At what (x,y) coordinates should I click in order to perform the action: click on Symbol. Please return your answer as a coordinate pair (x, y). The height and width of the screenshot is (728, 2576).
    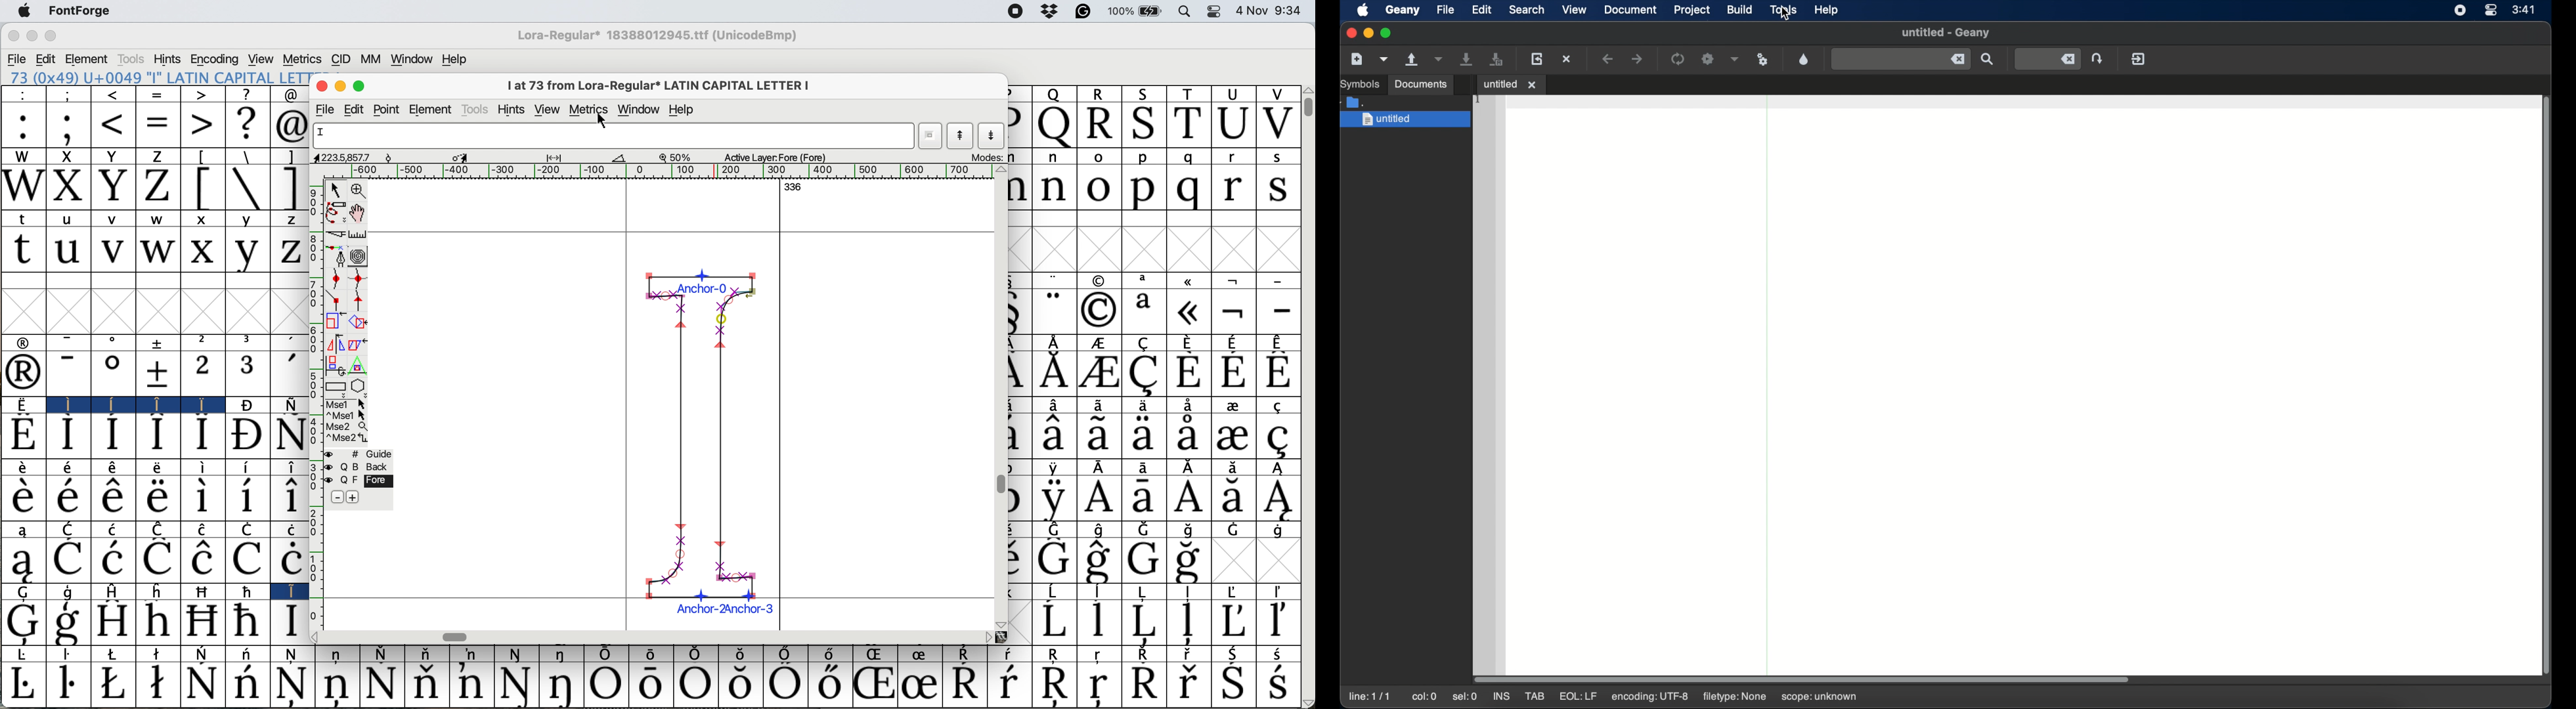
    Looking at the image, I should click on (289, 559).